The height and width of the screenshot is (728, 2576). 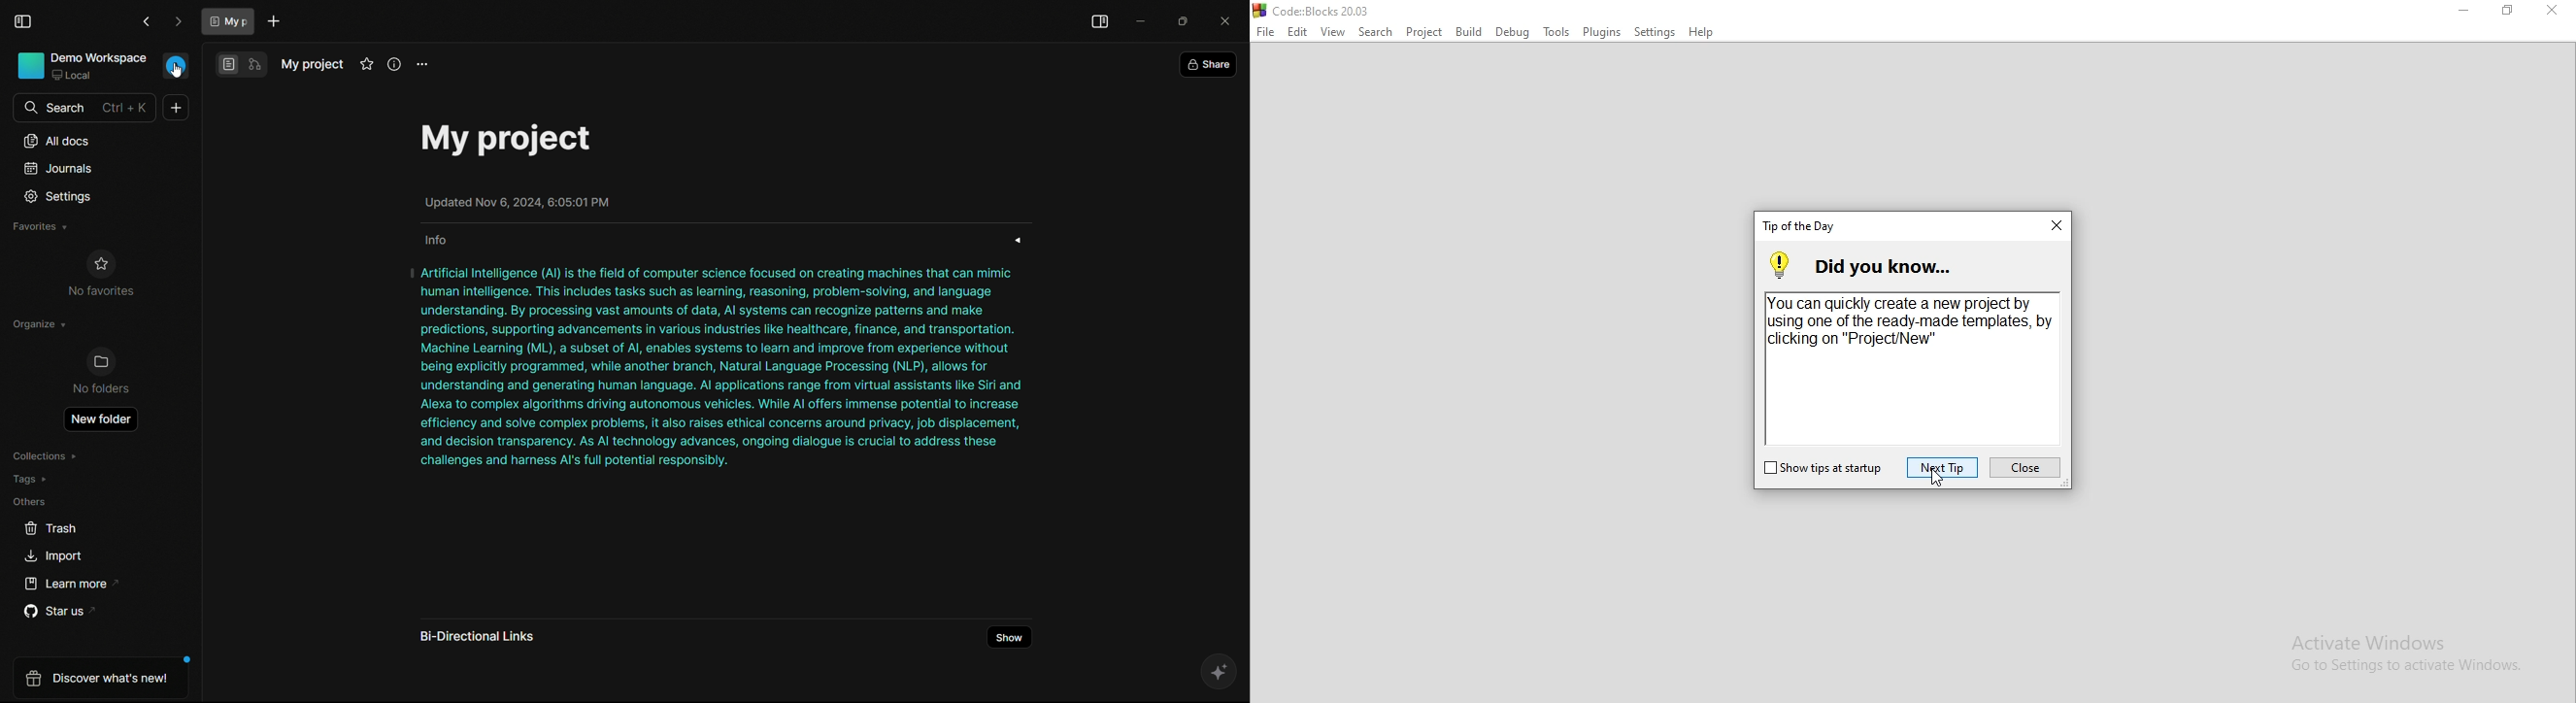 What do you see at coordinates (370, 64) in the screenshot?
I see `favorites` at bounding box center [370, 64].